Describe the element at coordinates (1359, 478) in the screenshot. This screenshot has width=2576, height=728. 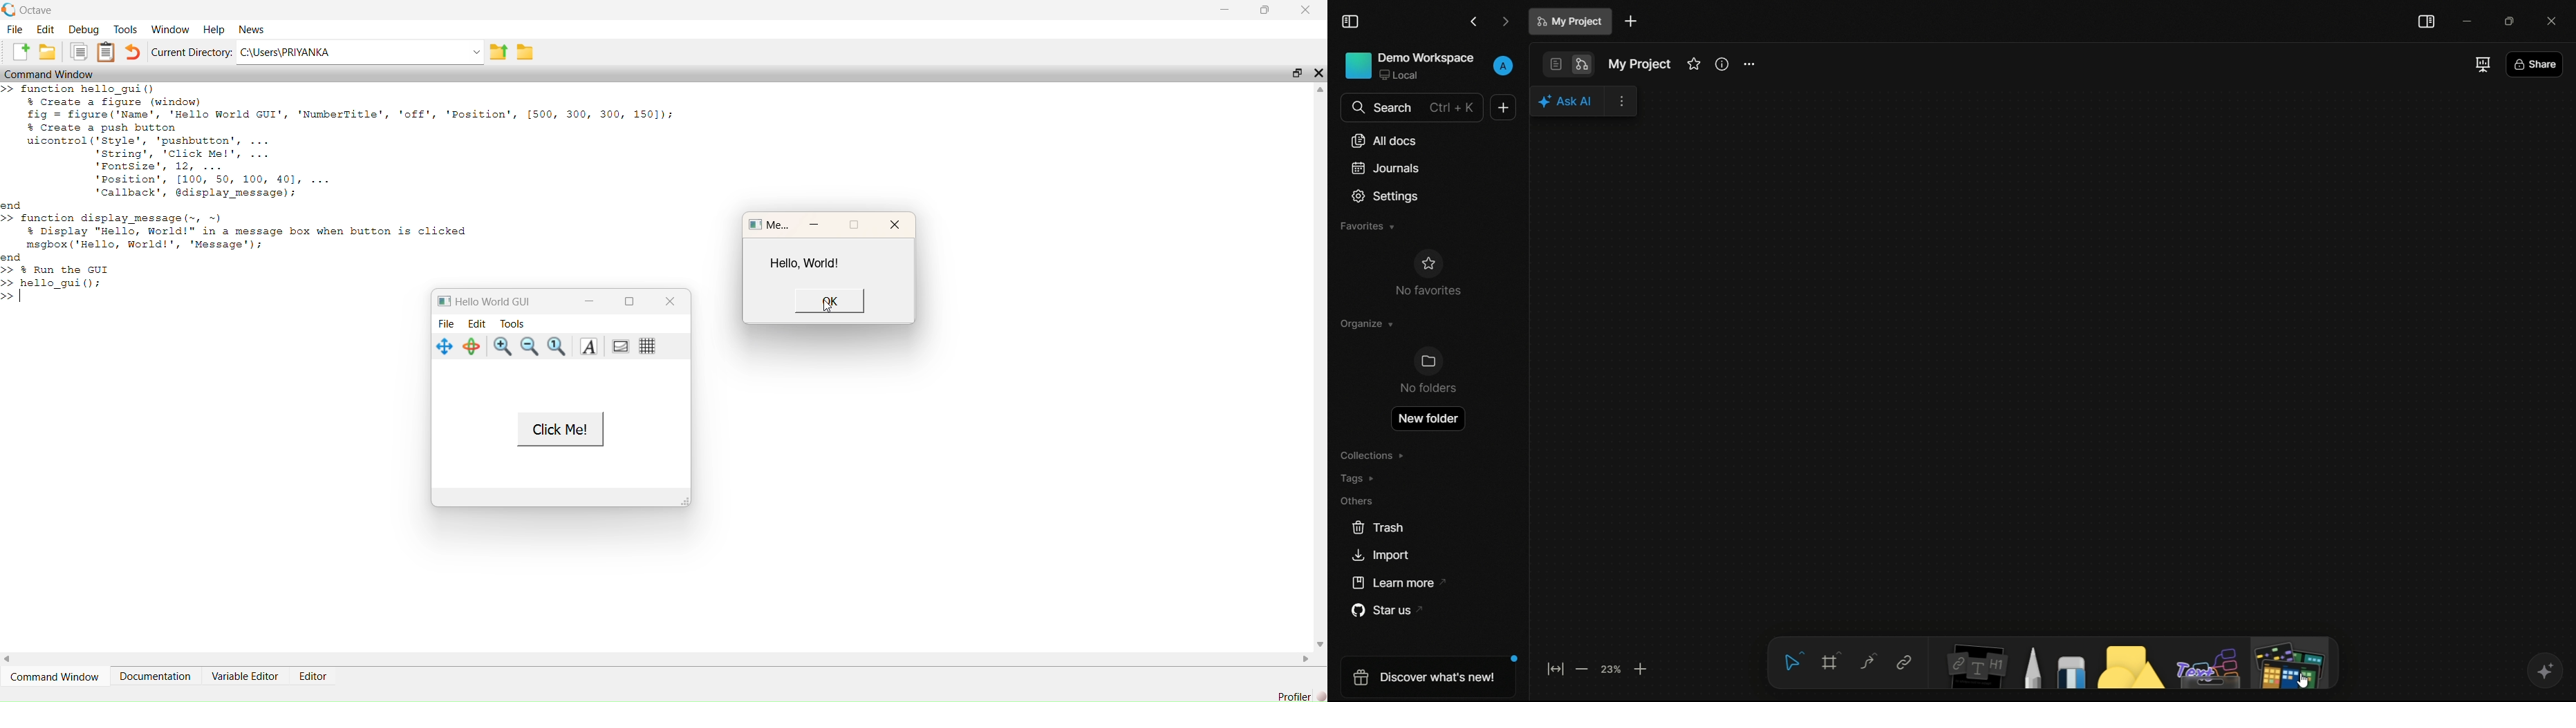
I see `tags` at that location.